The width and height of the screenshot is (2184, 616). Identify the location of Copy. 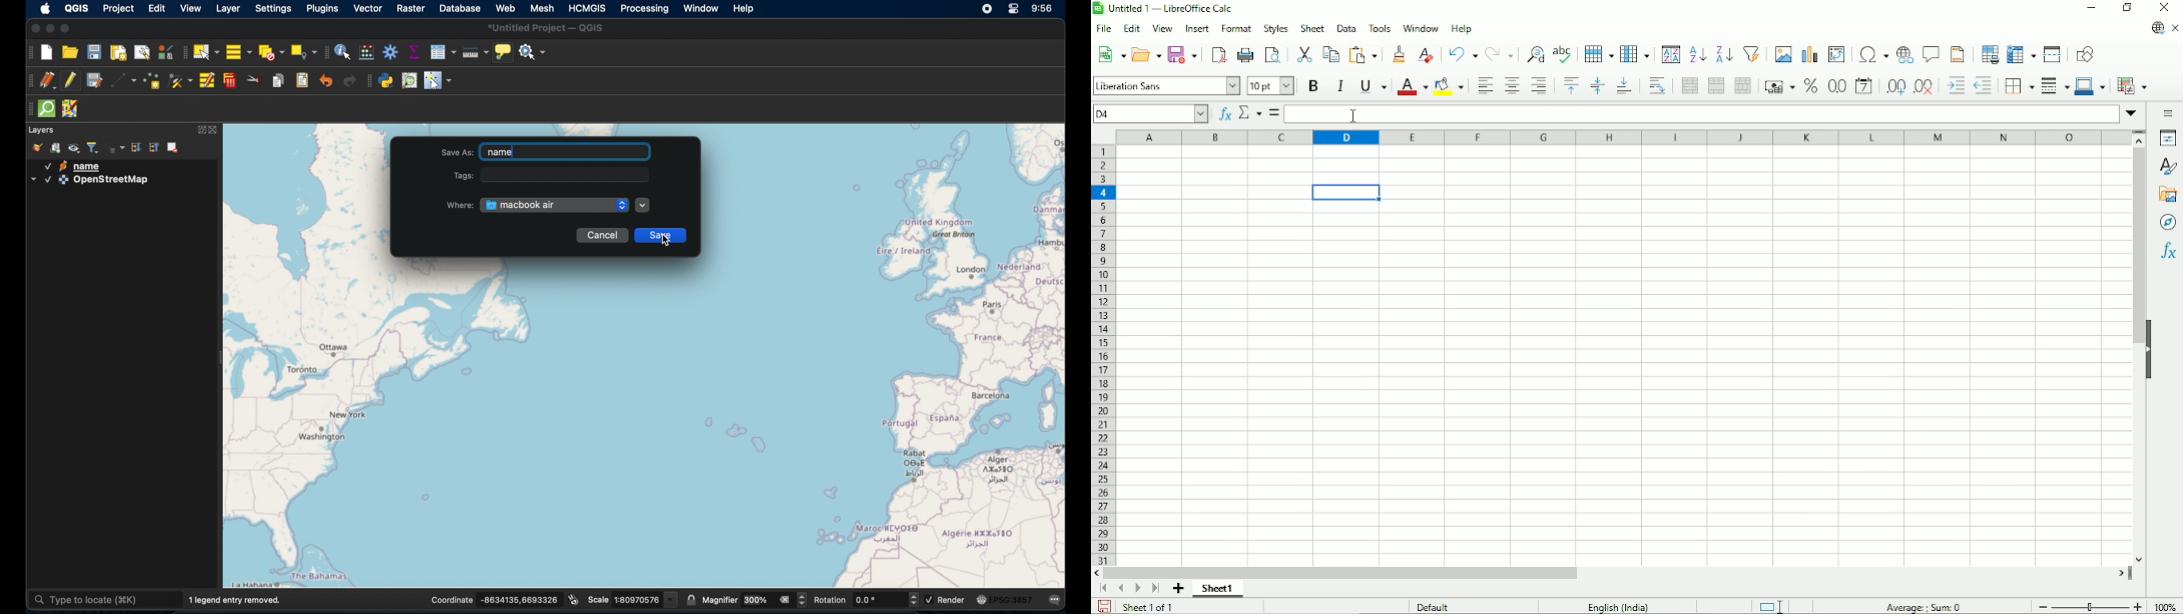
(1330, 55).